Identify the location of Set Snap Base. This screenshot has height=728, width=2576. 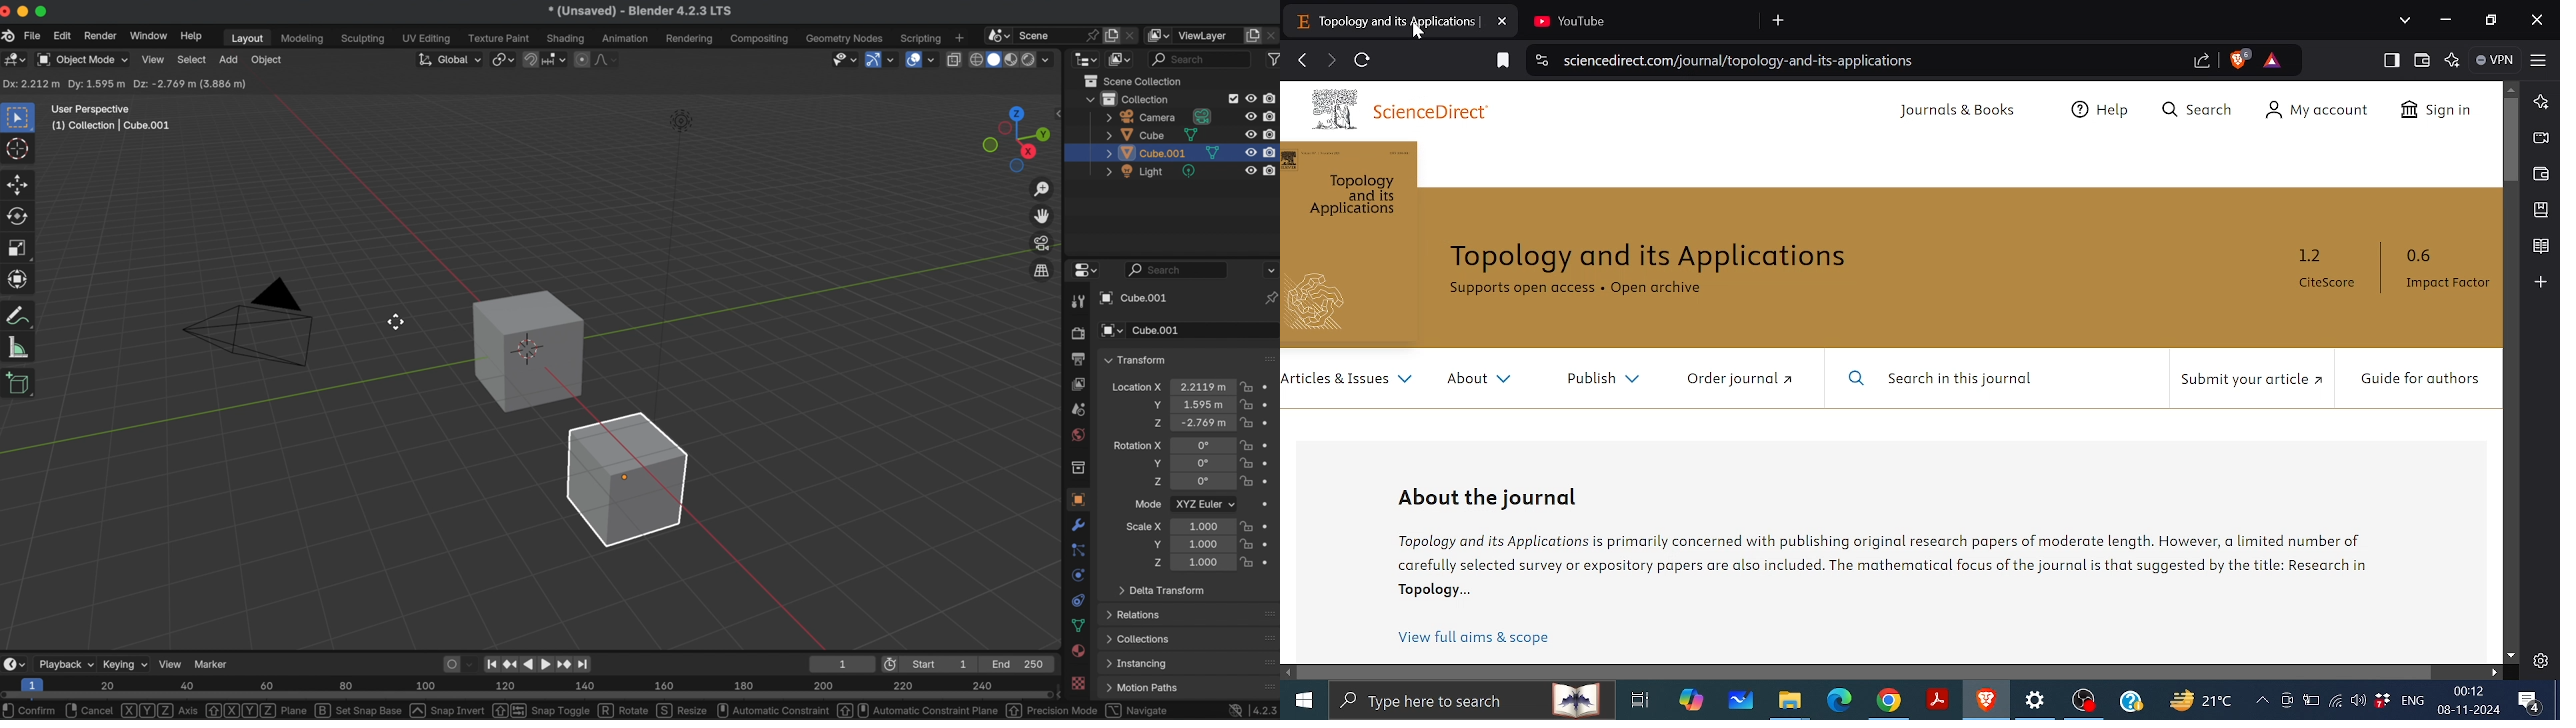
(359, 710).